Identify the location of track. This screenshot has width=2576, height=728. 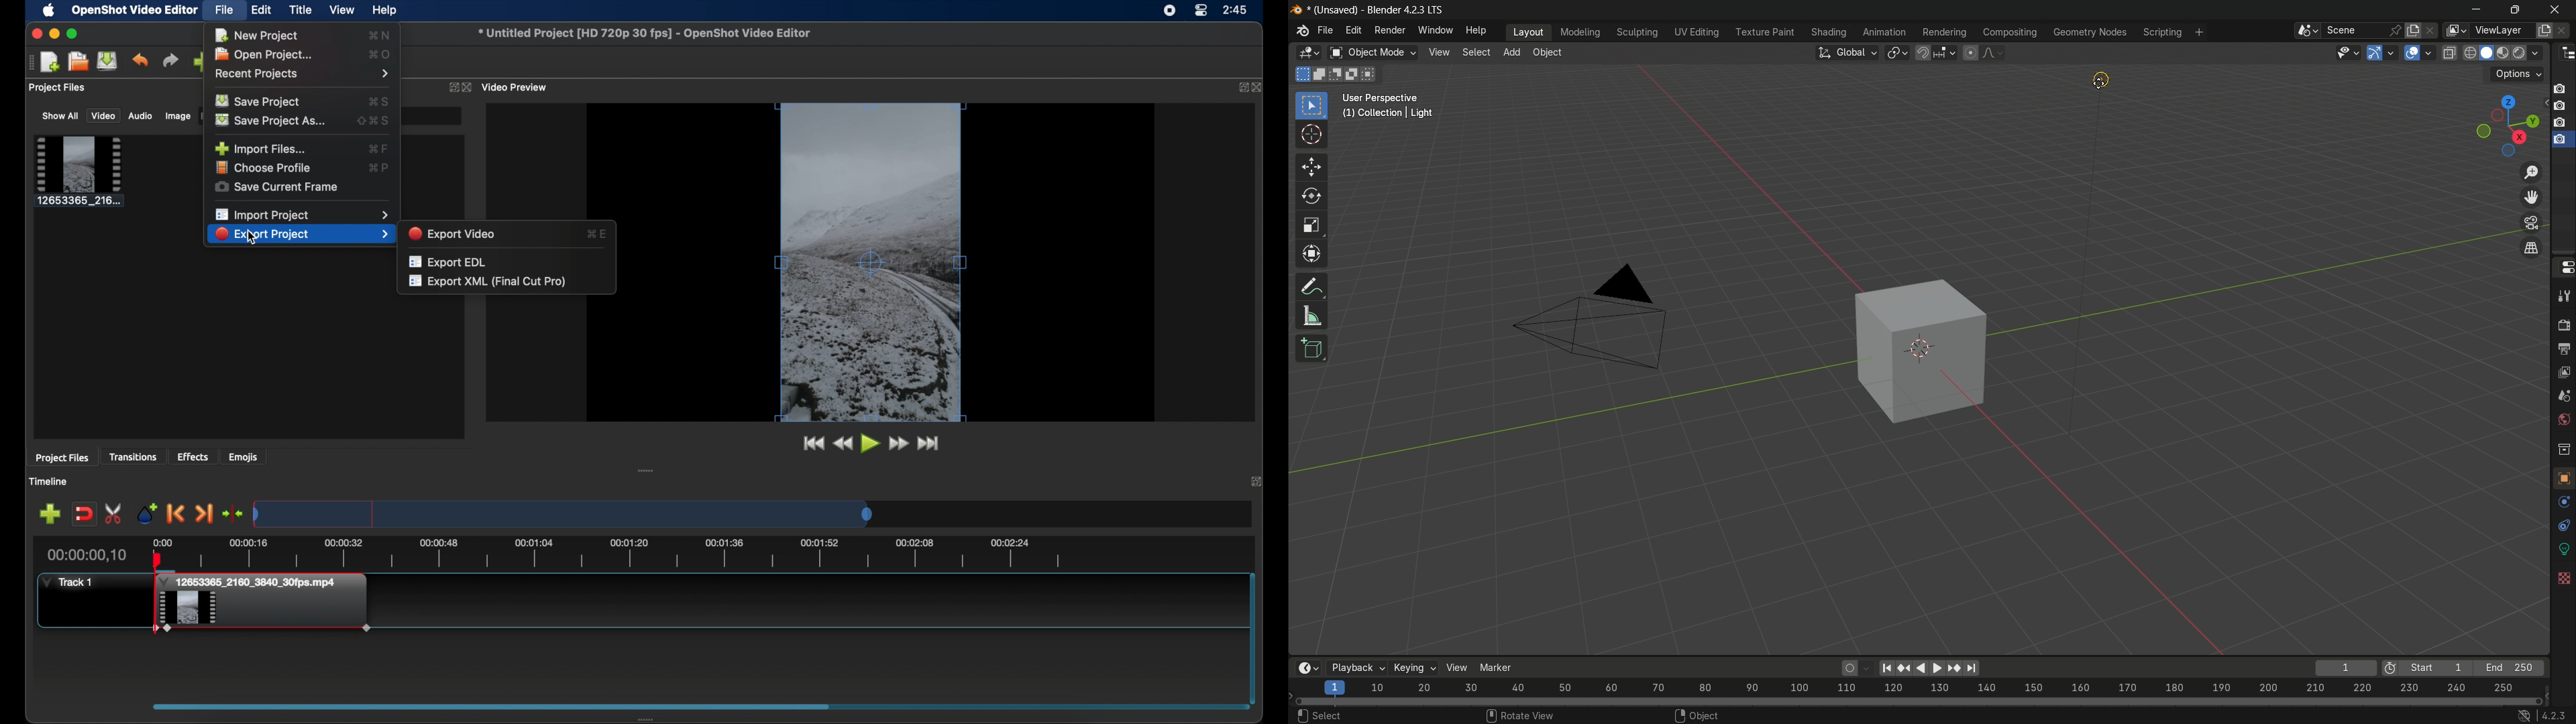
(68, 581).